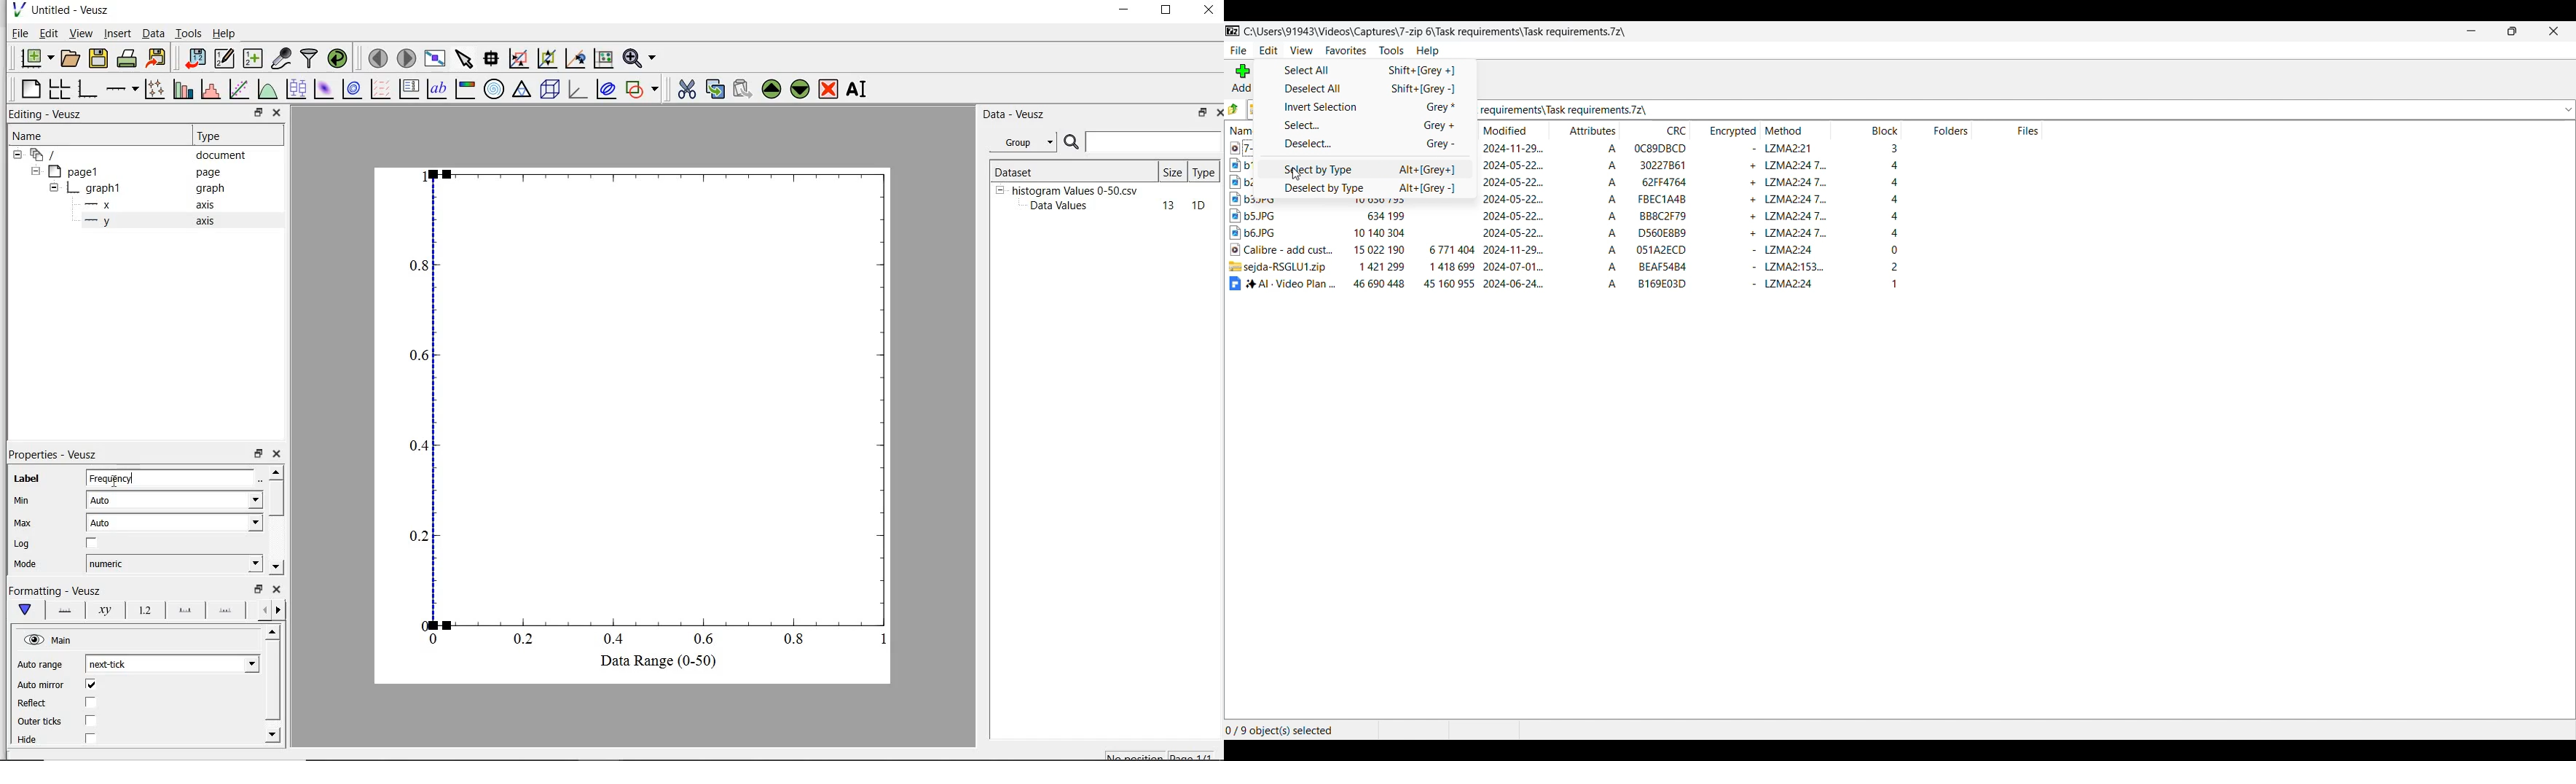 This screenshot has height=784, width=2576. What do you see at coordinates (101, 222) in the screenshot?
I see `y-axis` at bounding box center [101, 222].